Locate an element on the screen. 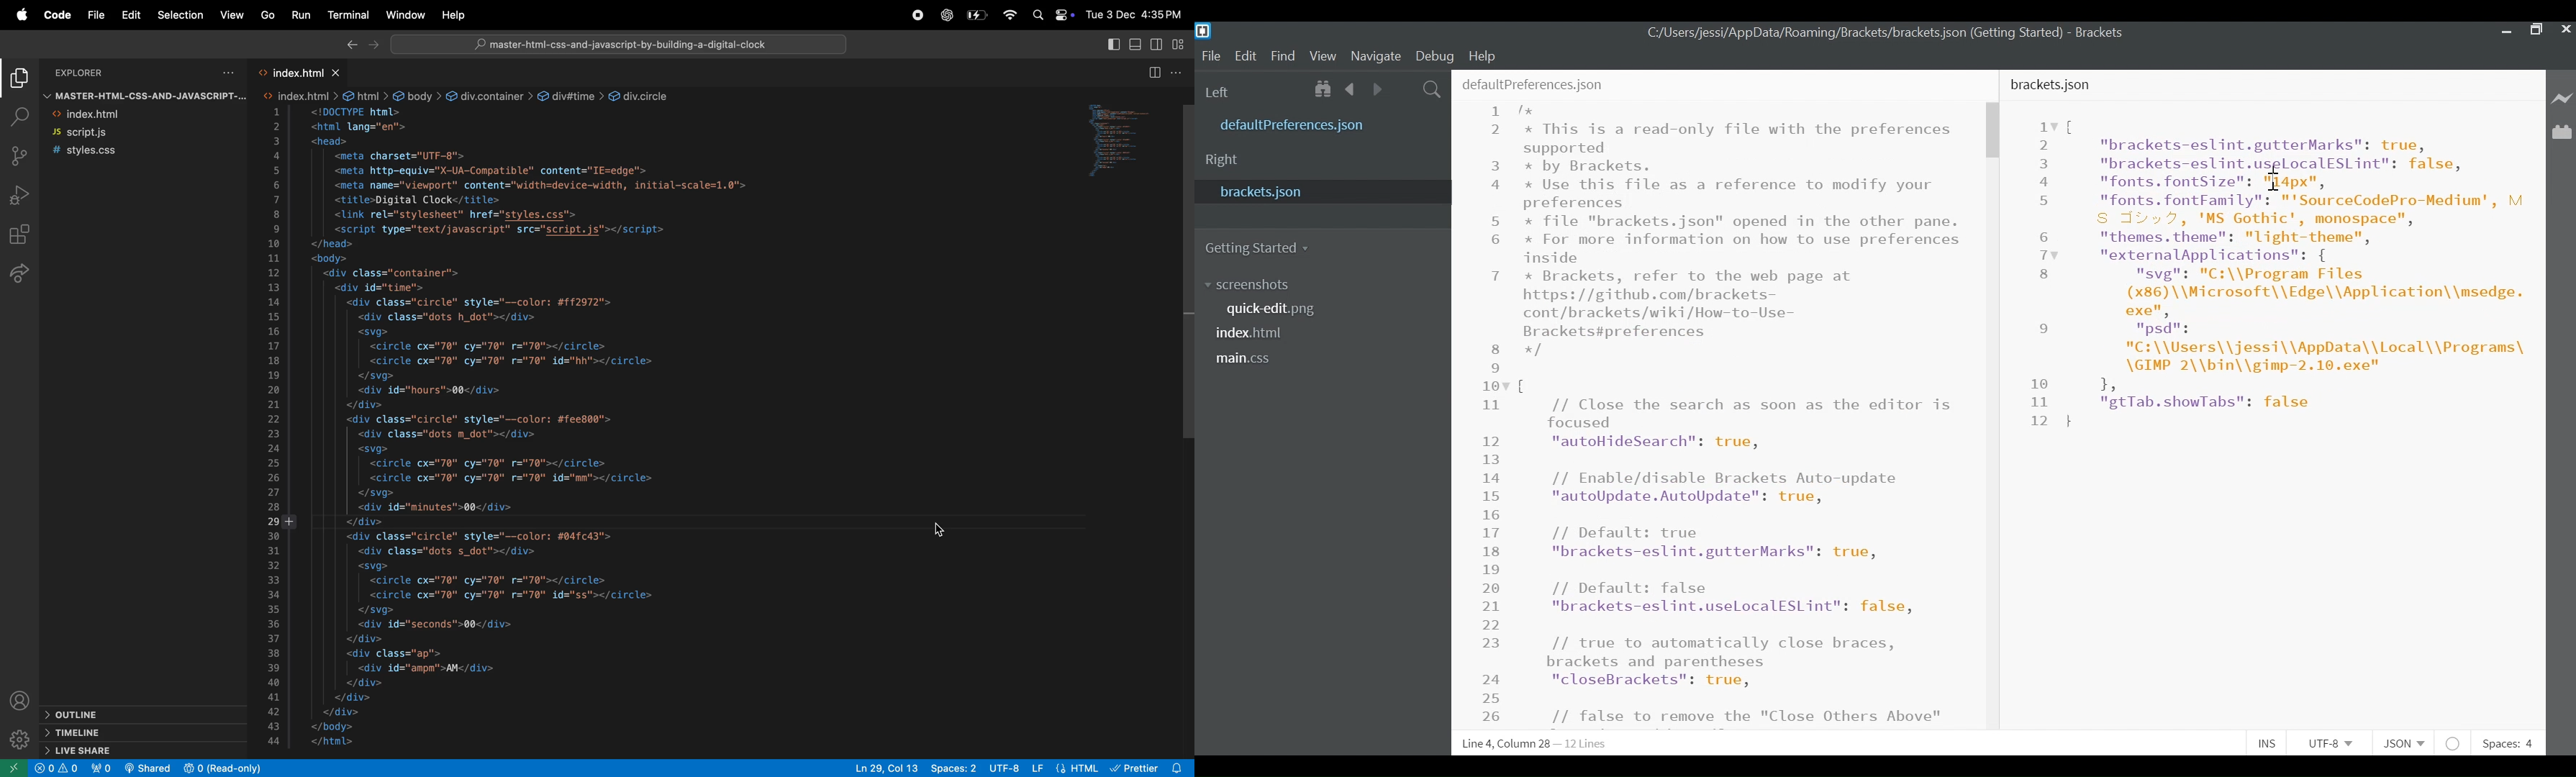 The image size is (2576, 784). iv [
2 "brackets-eslint.gutterMarks": true,
3 "brackets-eslint.usglocalESLint": false,
4 "fonts. fontSize": Fapxn,
5 "fonts. fontFamily": "'SourceCodePro-Medium', M
S d¥» 7, 'MS Gothic', monospace",
6 "themes. theme": "light-theme",
Tv "externalApplications": {
8 "svg": "C:\\Program Files
(x86) \\Microsoft\\Edge\\Application\\msedge.
exe",
9 psd is
"C:\\Users\\jessi\\AppData\\Local\\Programs\
\GIMP 2\\bin\\gimp-2.10.exe"
1e 1,
11 "gtTab.showTabs": false
12} is located at coordinates (2275, 295).